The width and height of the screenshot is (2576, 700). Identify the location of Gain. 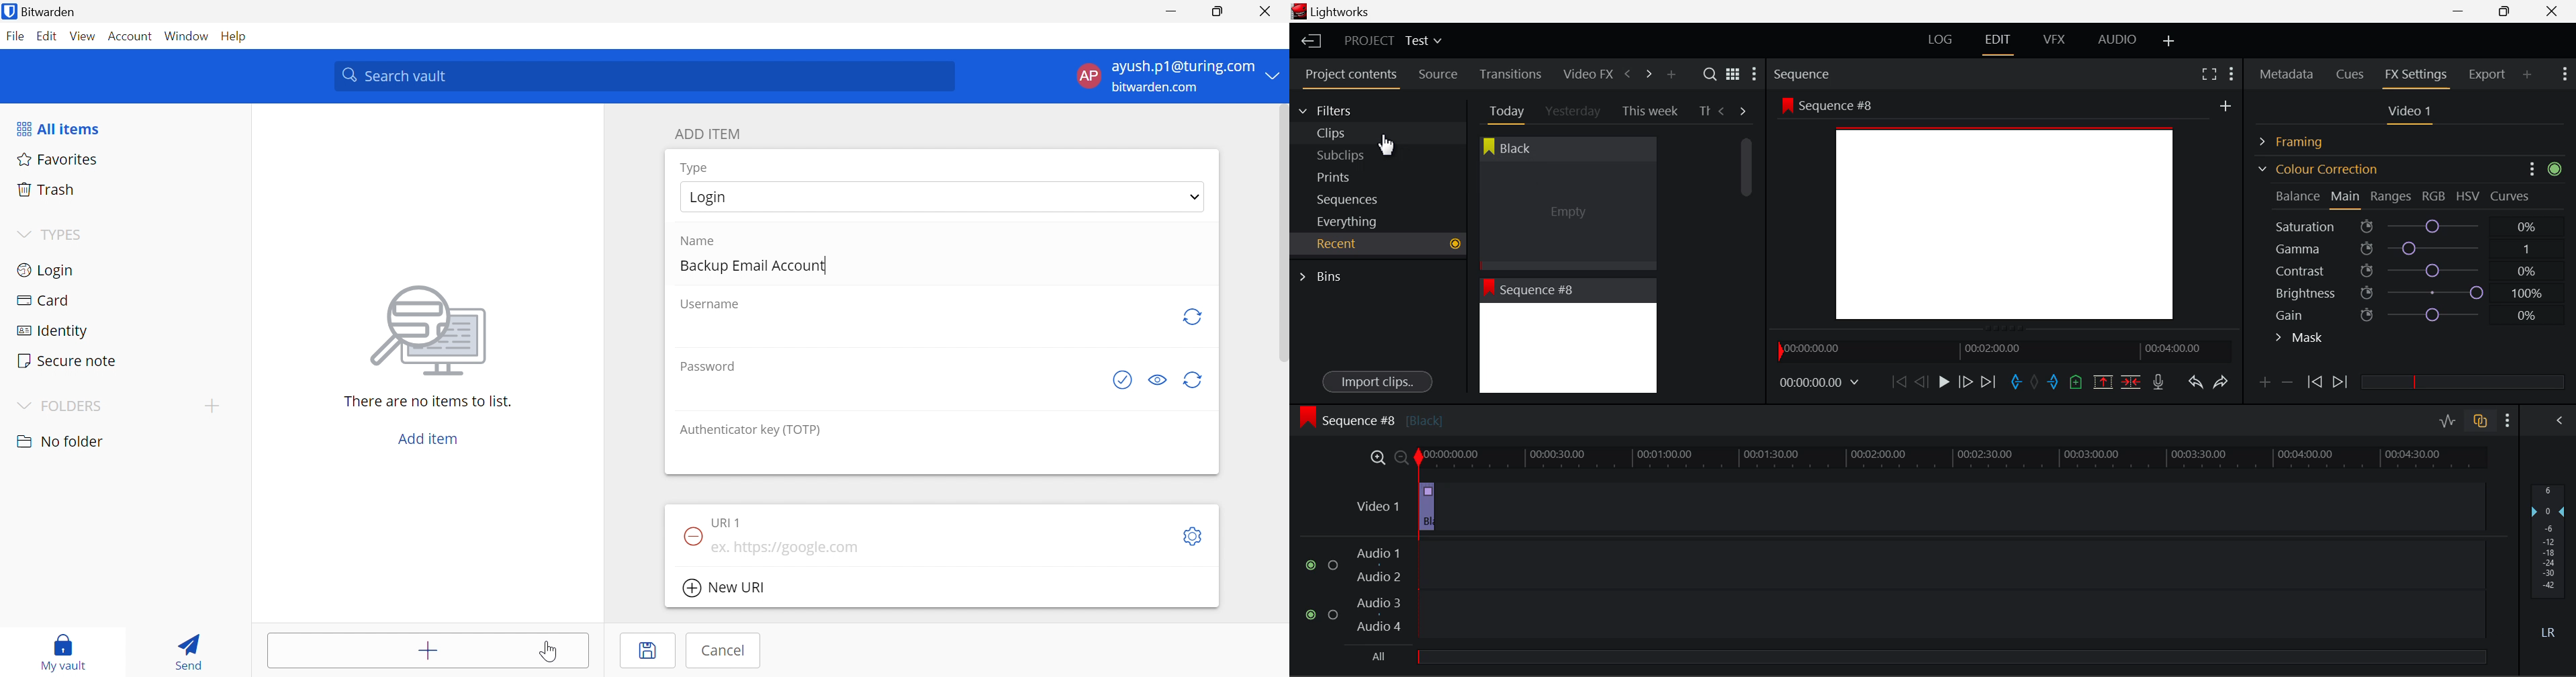
(2423, 312).